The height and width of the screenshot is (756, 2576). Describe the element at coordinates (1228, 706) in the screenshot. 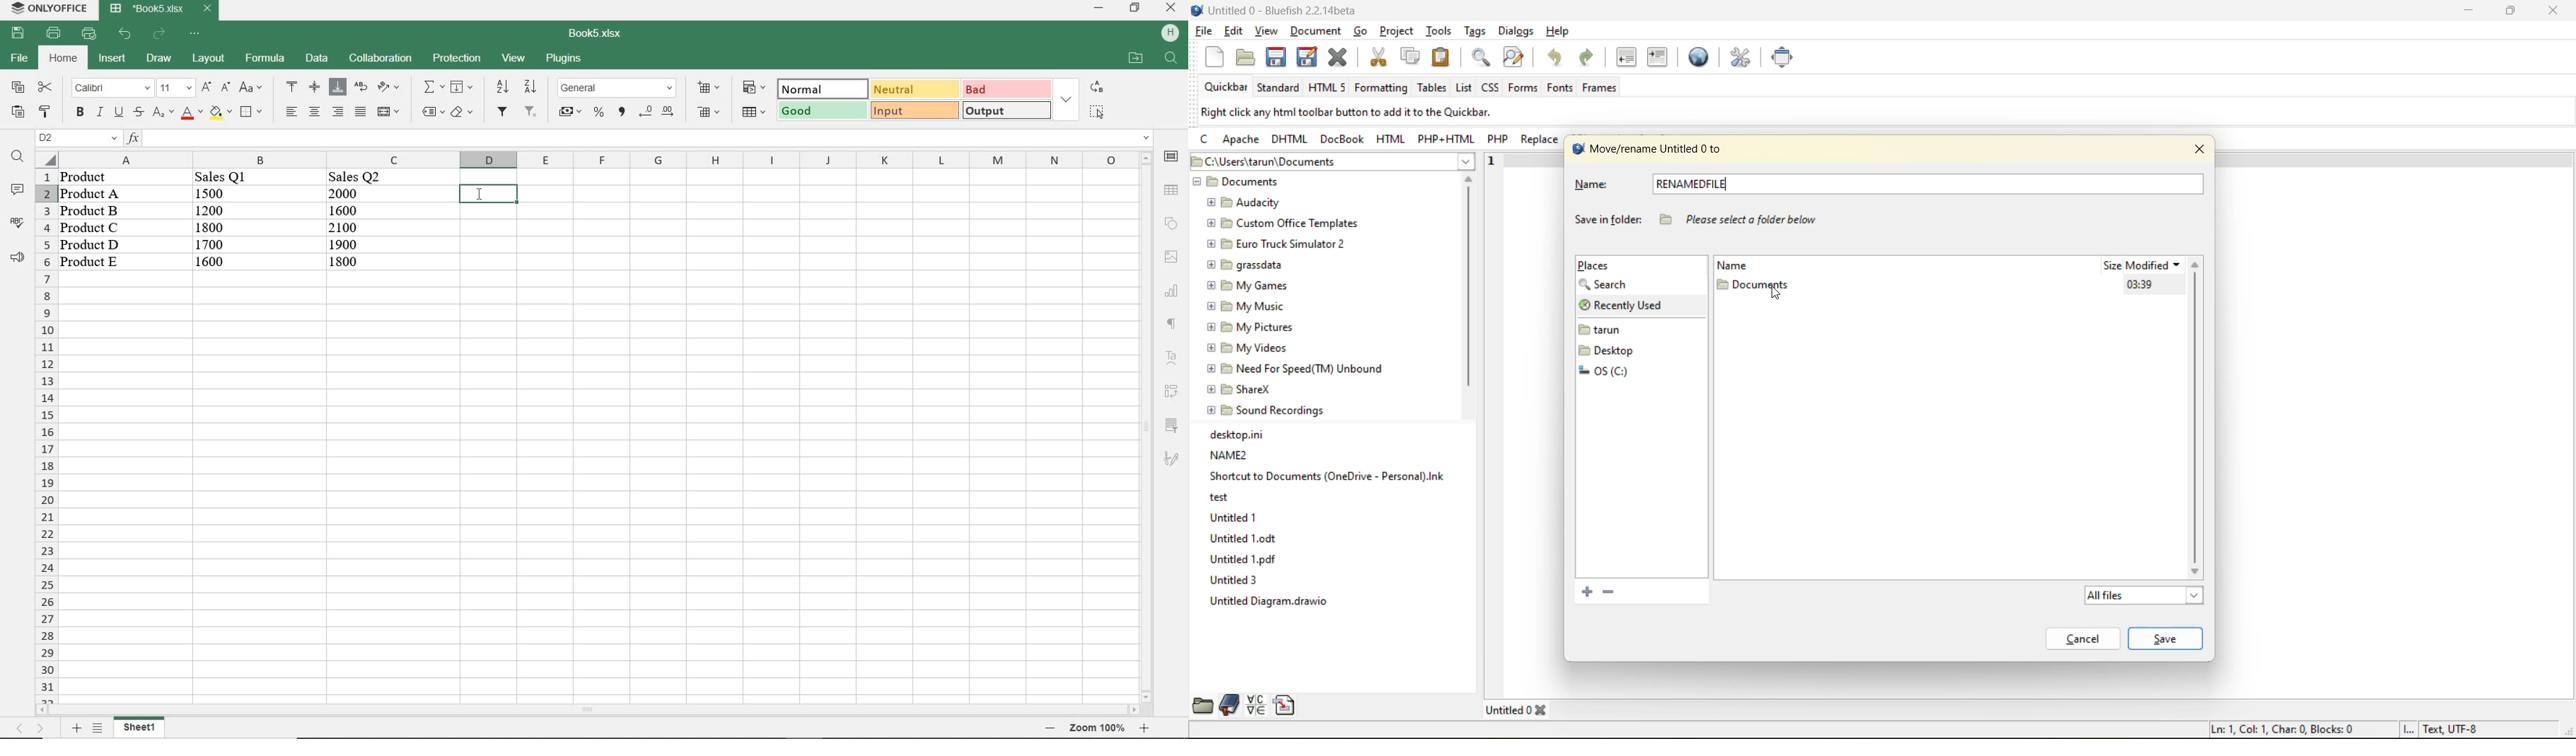

I see `bookmarks` at that location.